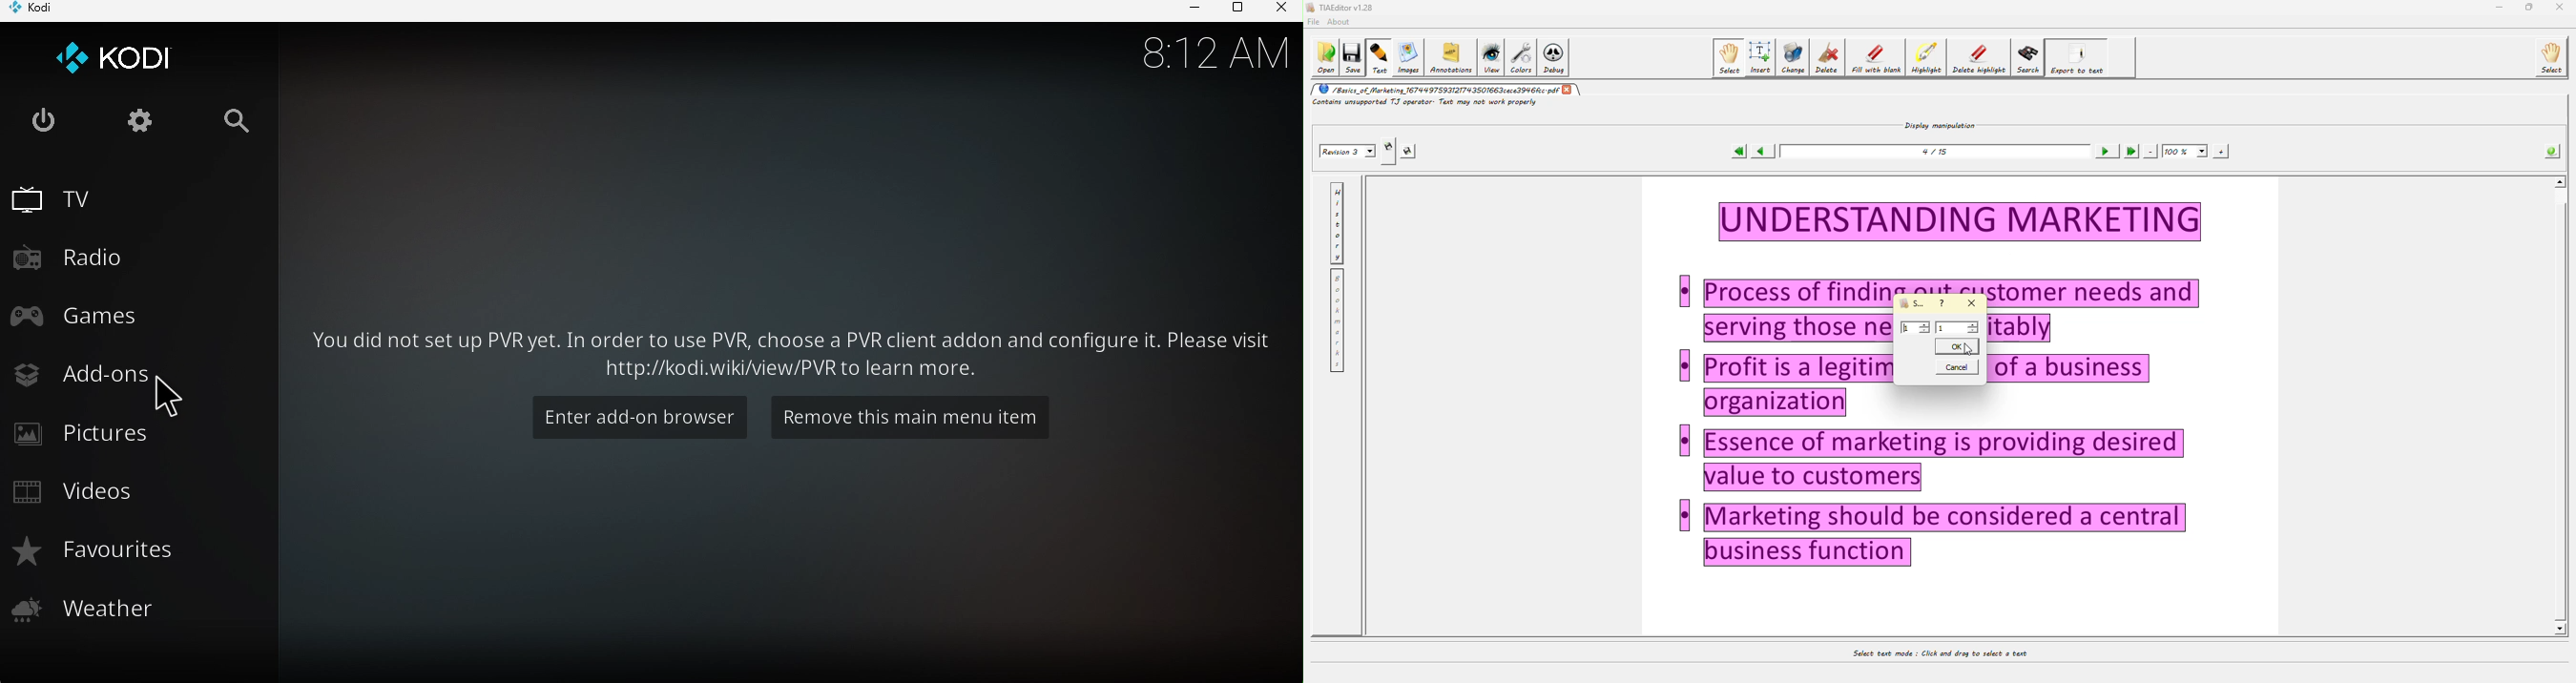  Describe the element at coordinates (177, 397) in the screenshot. I see `Cursor` at that location.